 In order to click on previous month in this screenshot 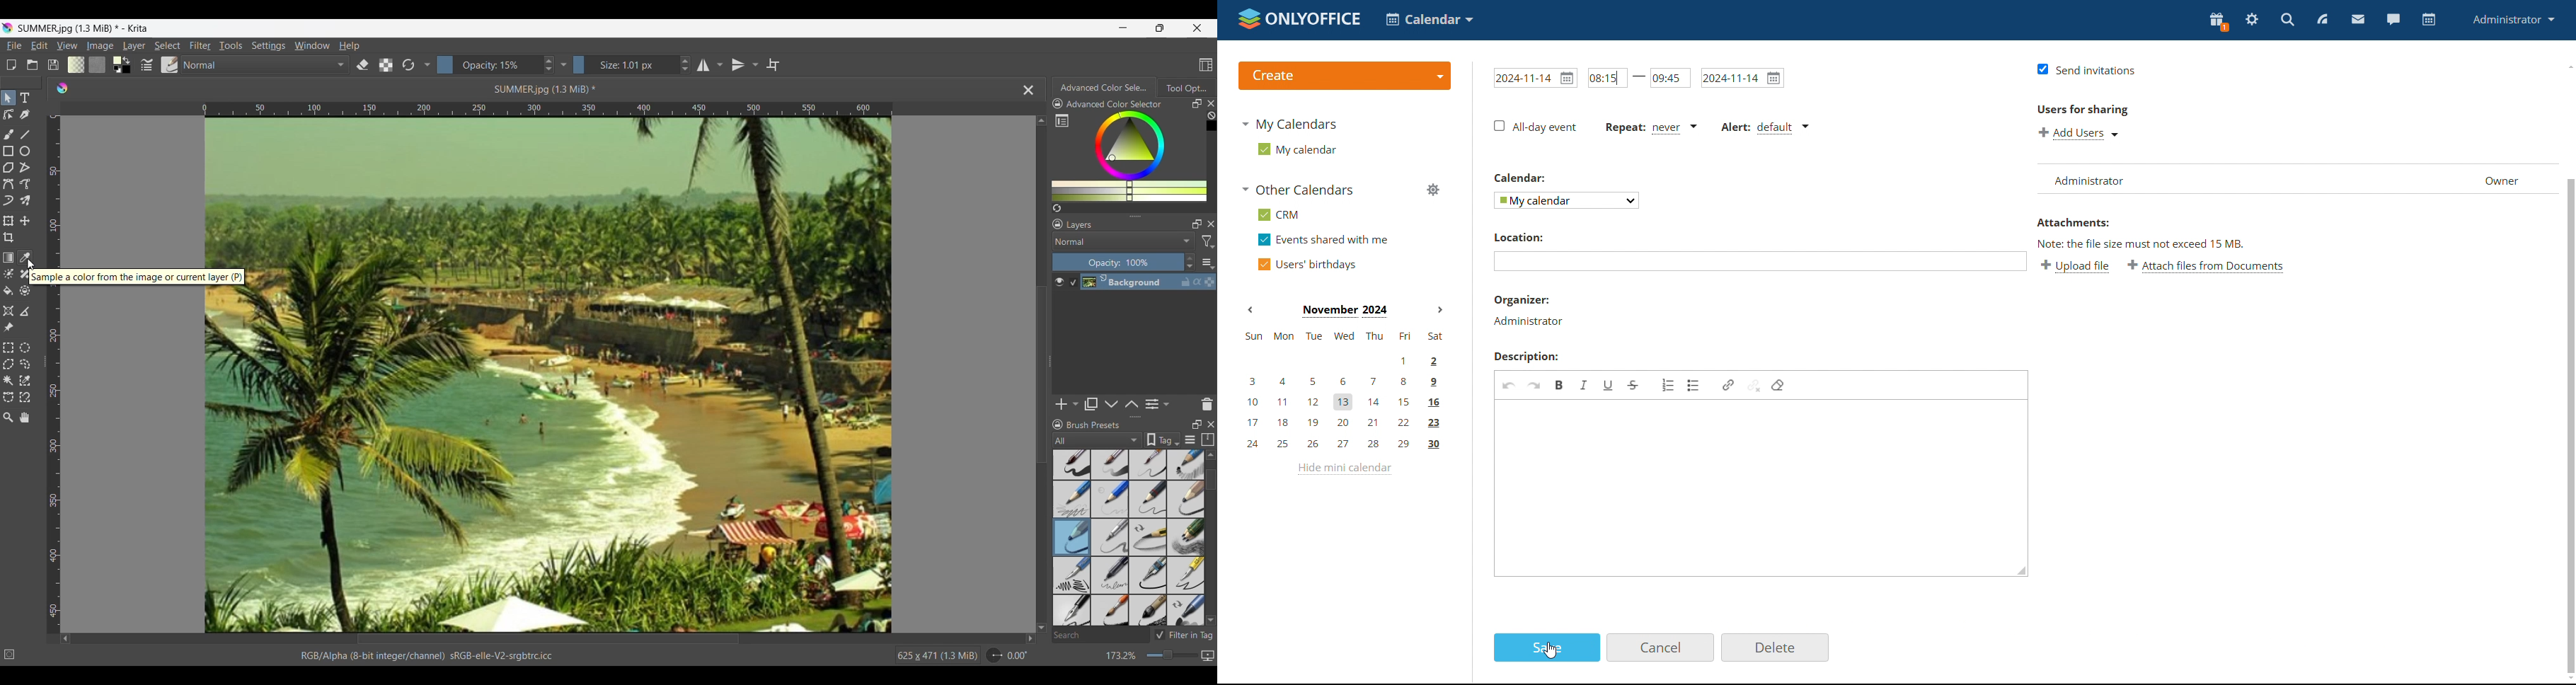, I will do `click(1253, 310)`.